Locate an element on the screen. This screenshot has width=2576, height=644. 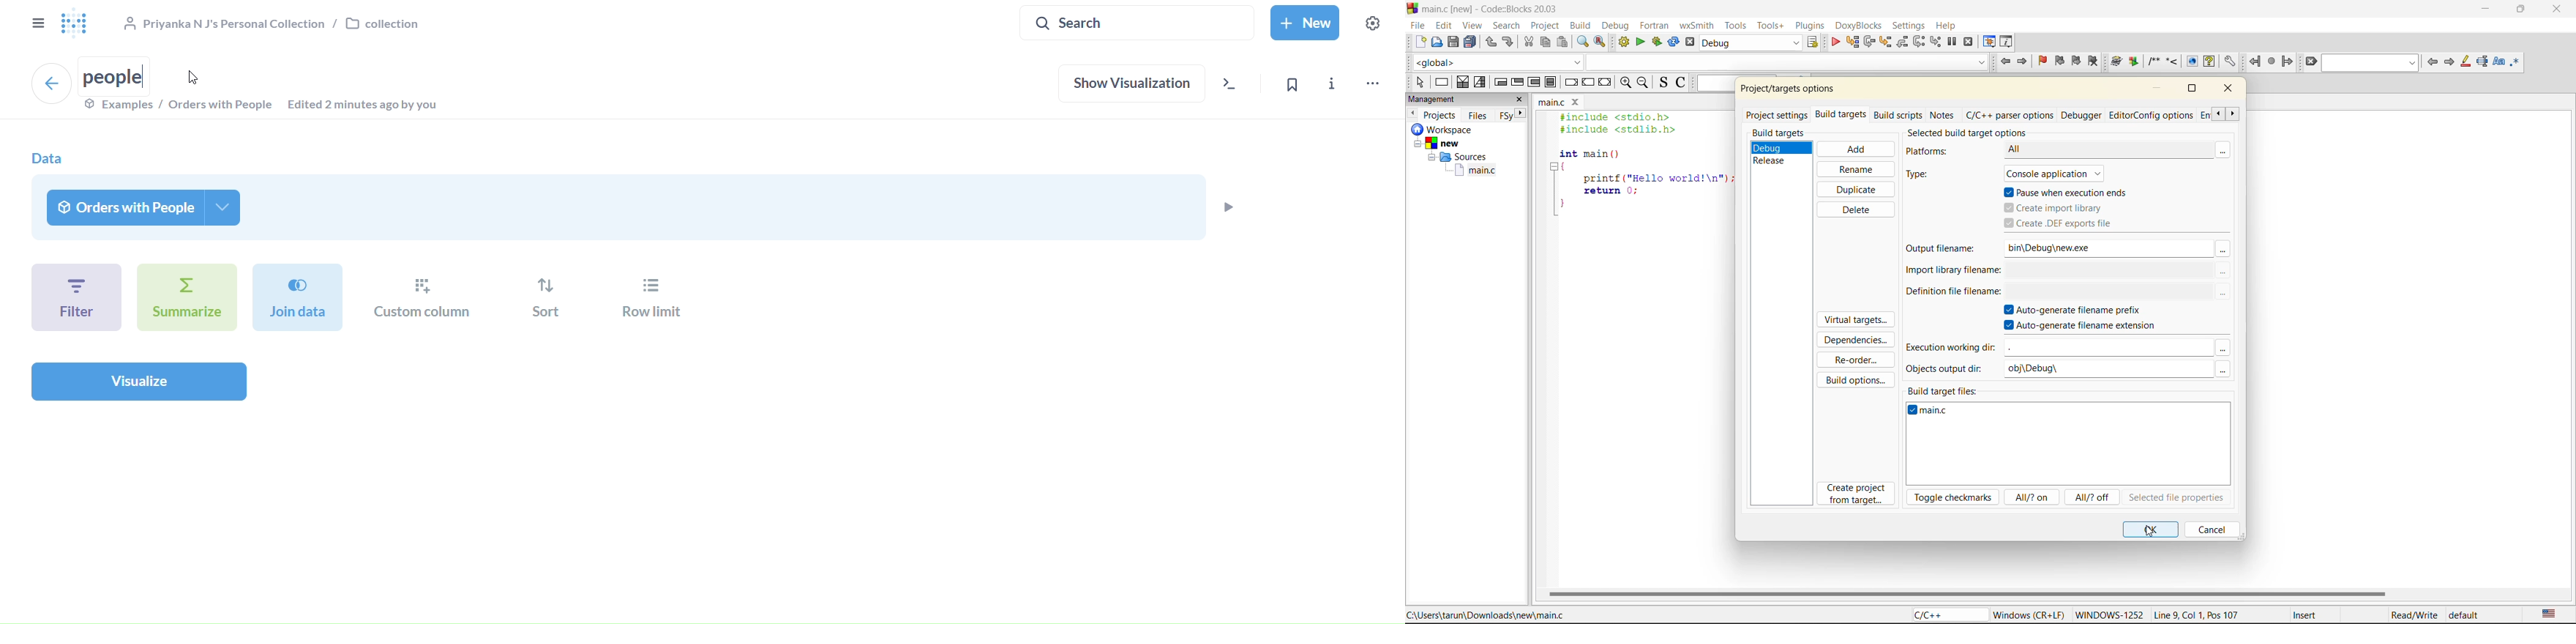
create project from target is located at coordinates (1858, 495).